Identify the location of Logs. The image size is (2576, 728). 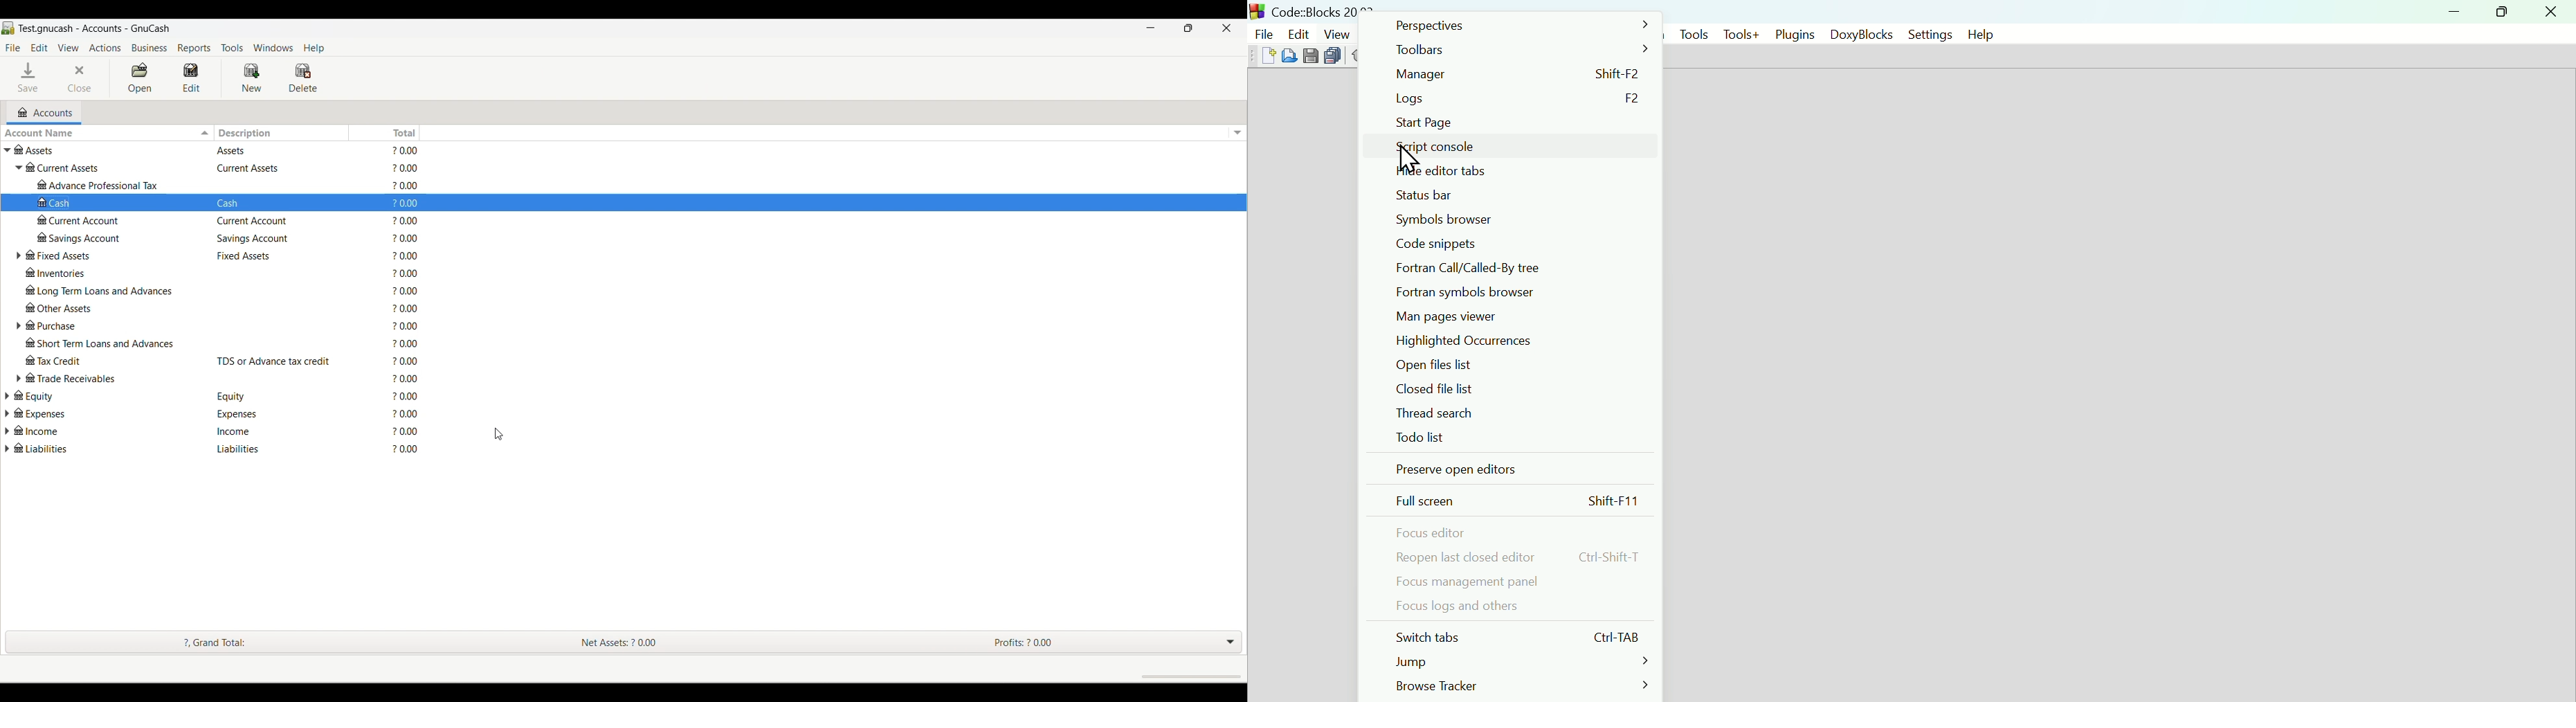
(1516, 100).